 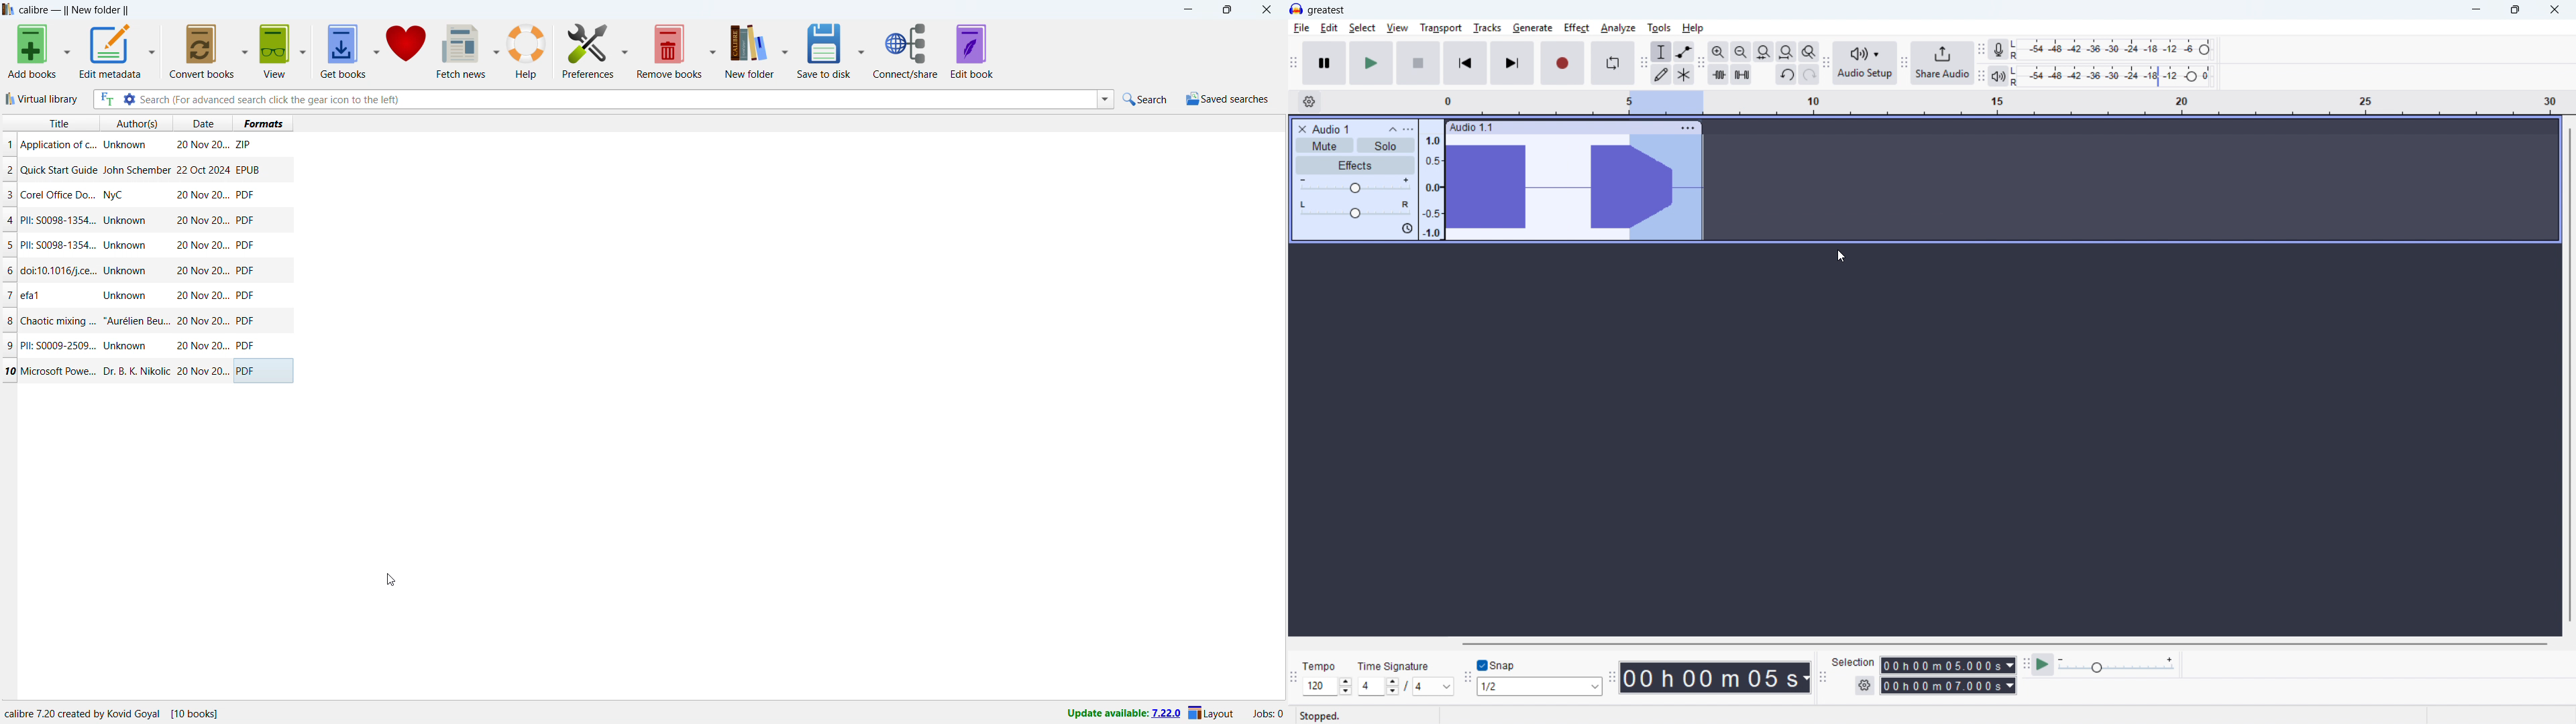 I want to click on virtual library, so click(x=42, y=99).